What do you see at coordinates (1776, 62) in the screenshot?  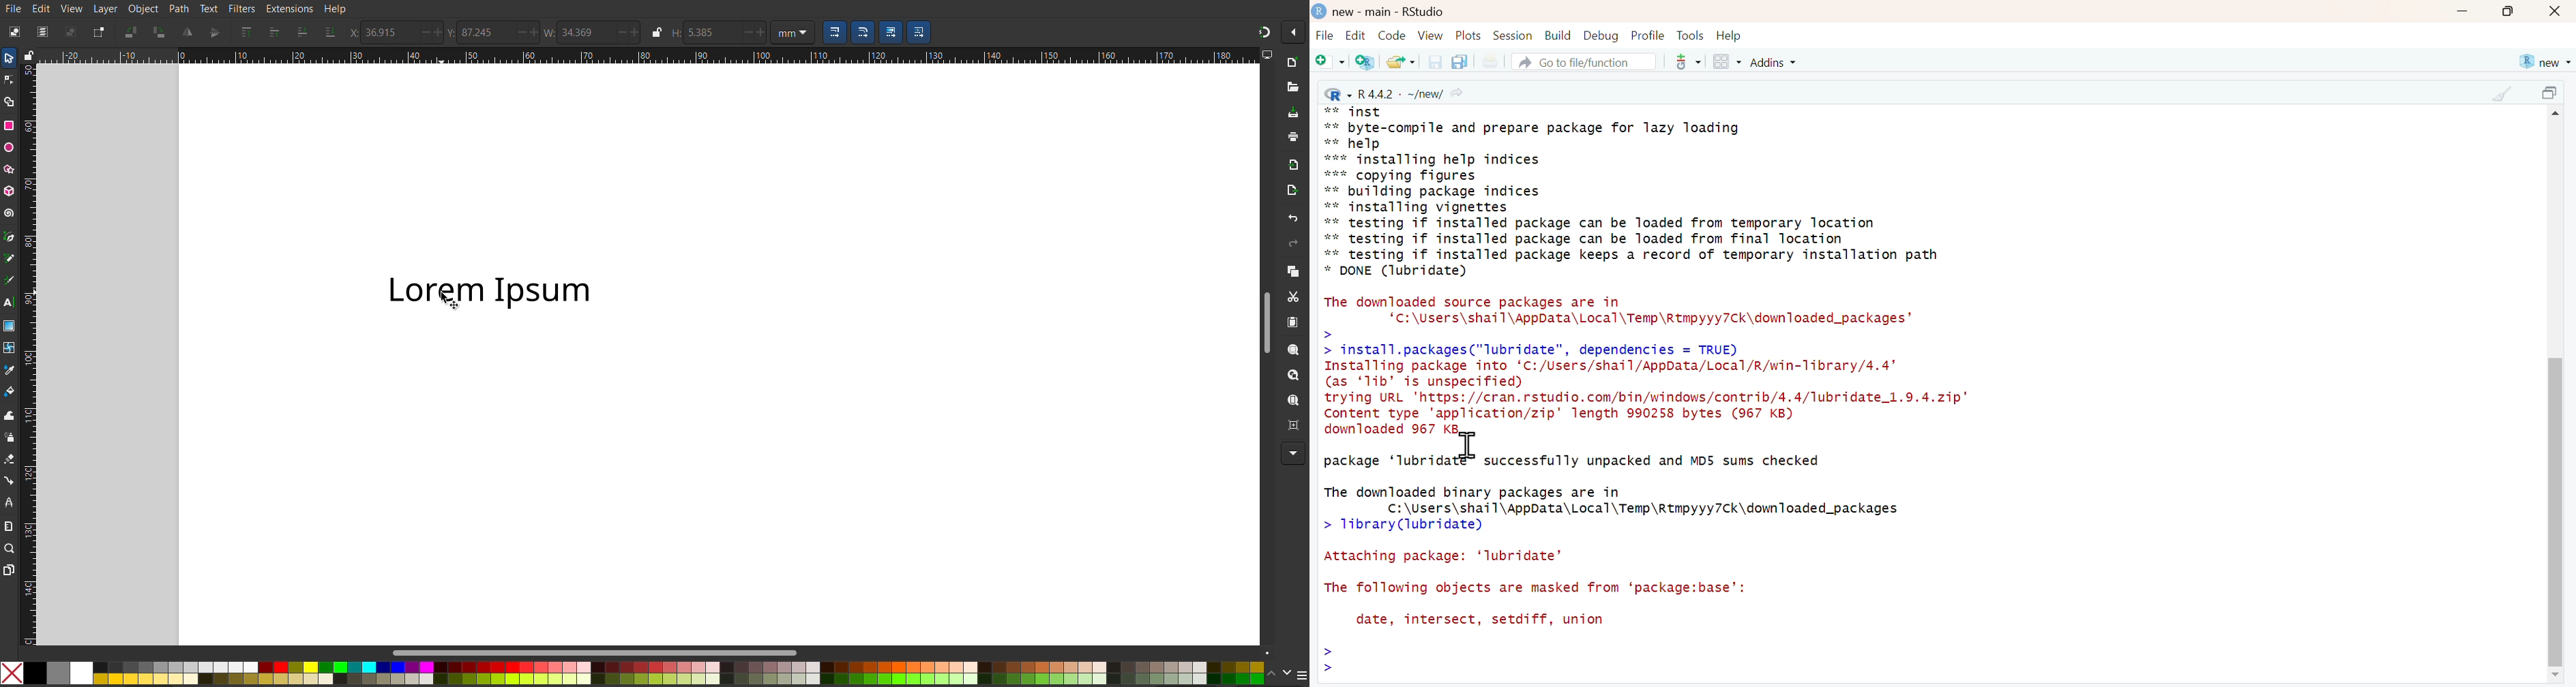 I see `Addins` at bounding box center [1776, 62].